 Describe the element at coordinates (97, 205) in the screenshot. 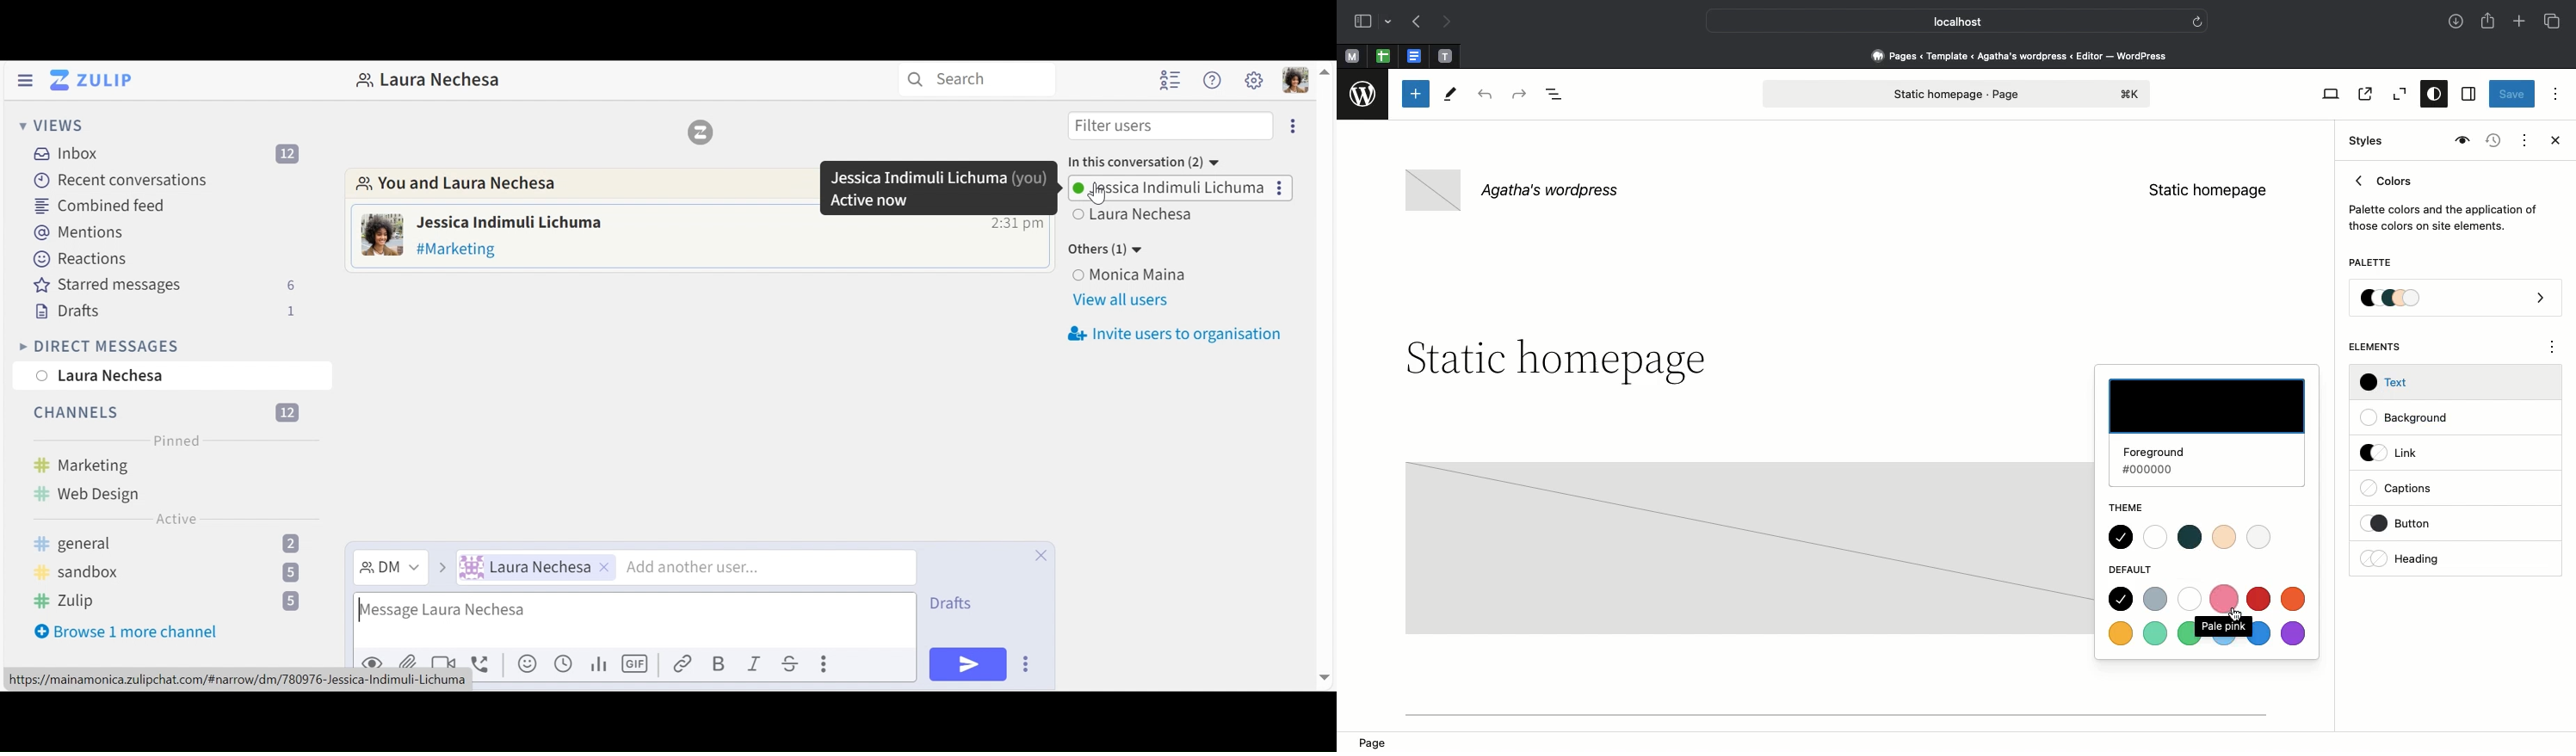

I see `Combined feed` at that location.